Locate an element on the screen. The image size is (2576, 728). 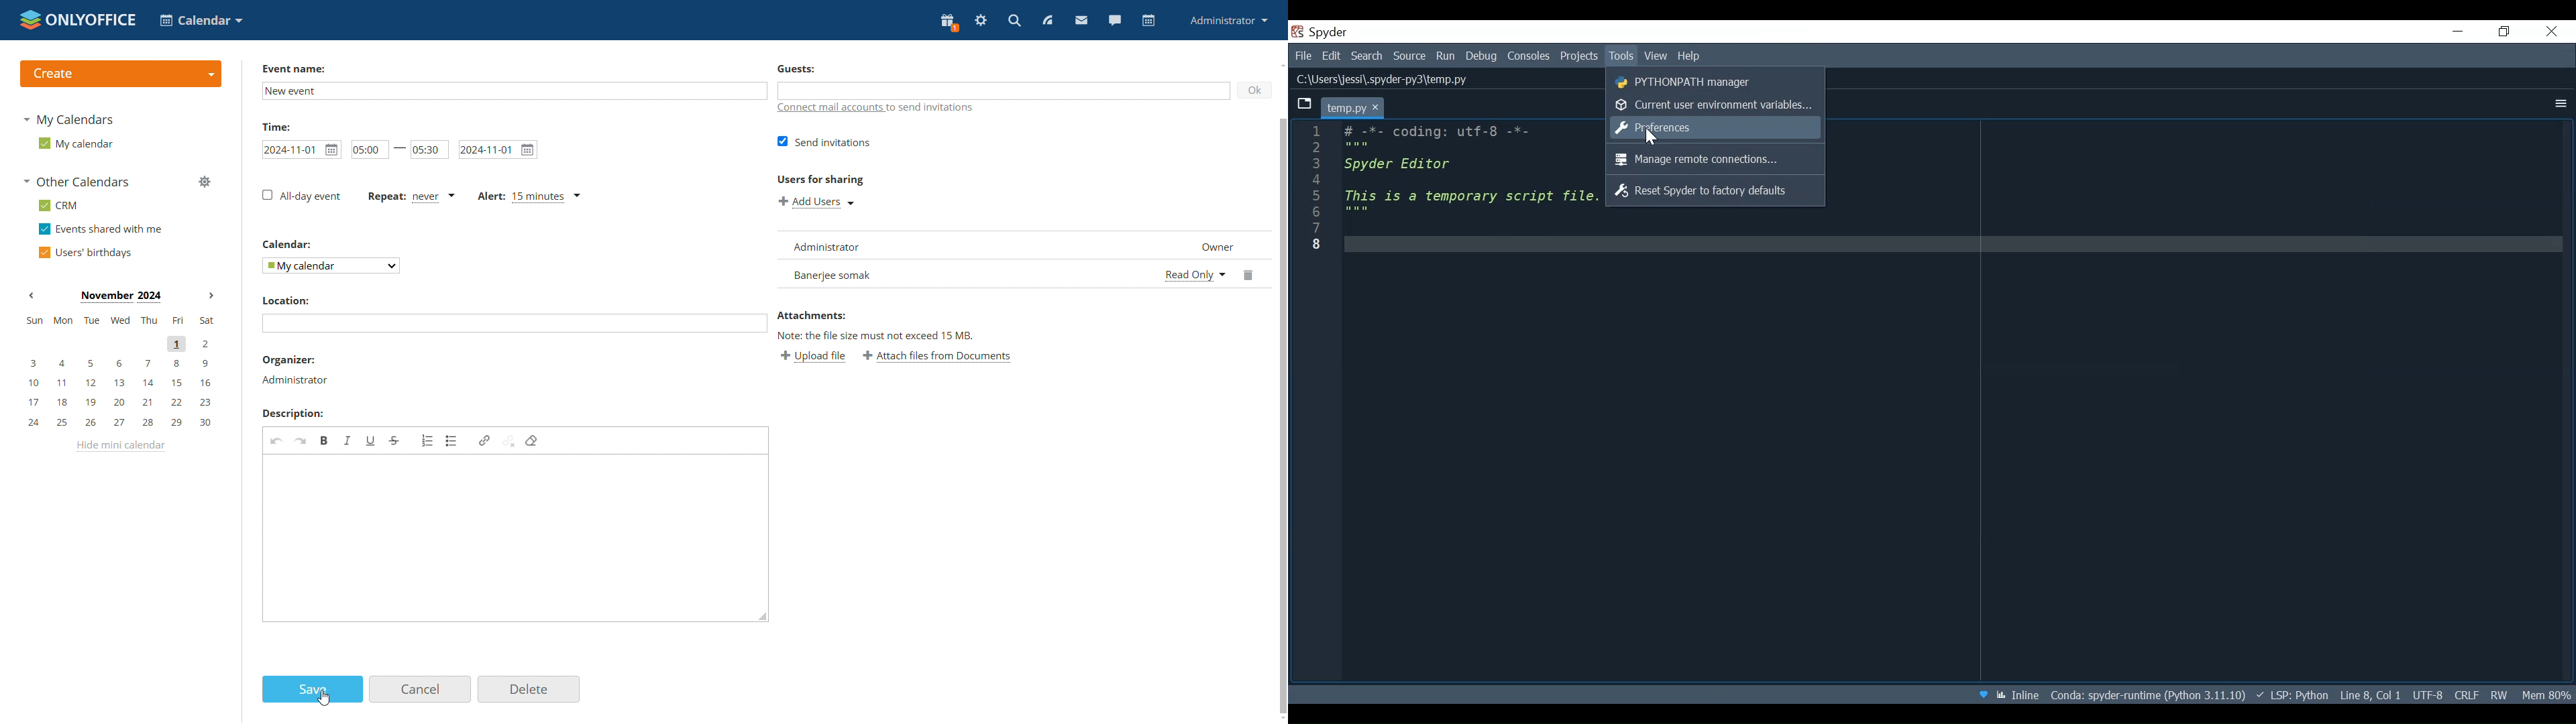
Close is located at coordinates (2556, 31).